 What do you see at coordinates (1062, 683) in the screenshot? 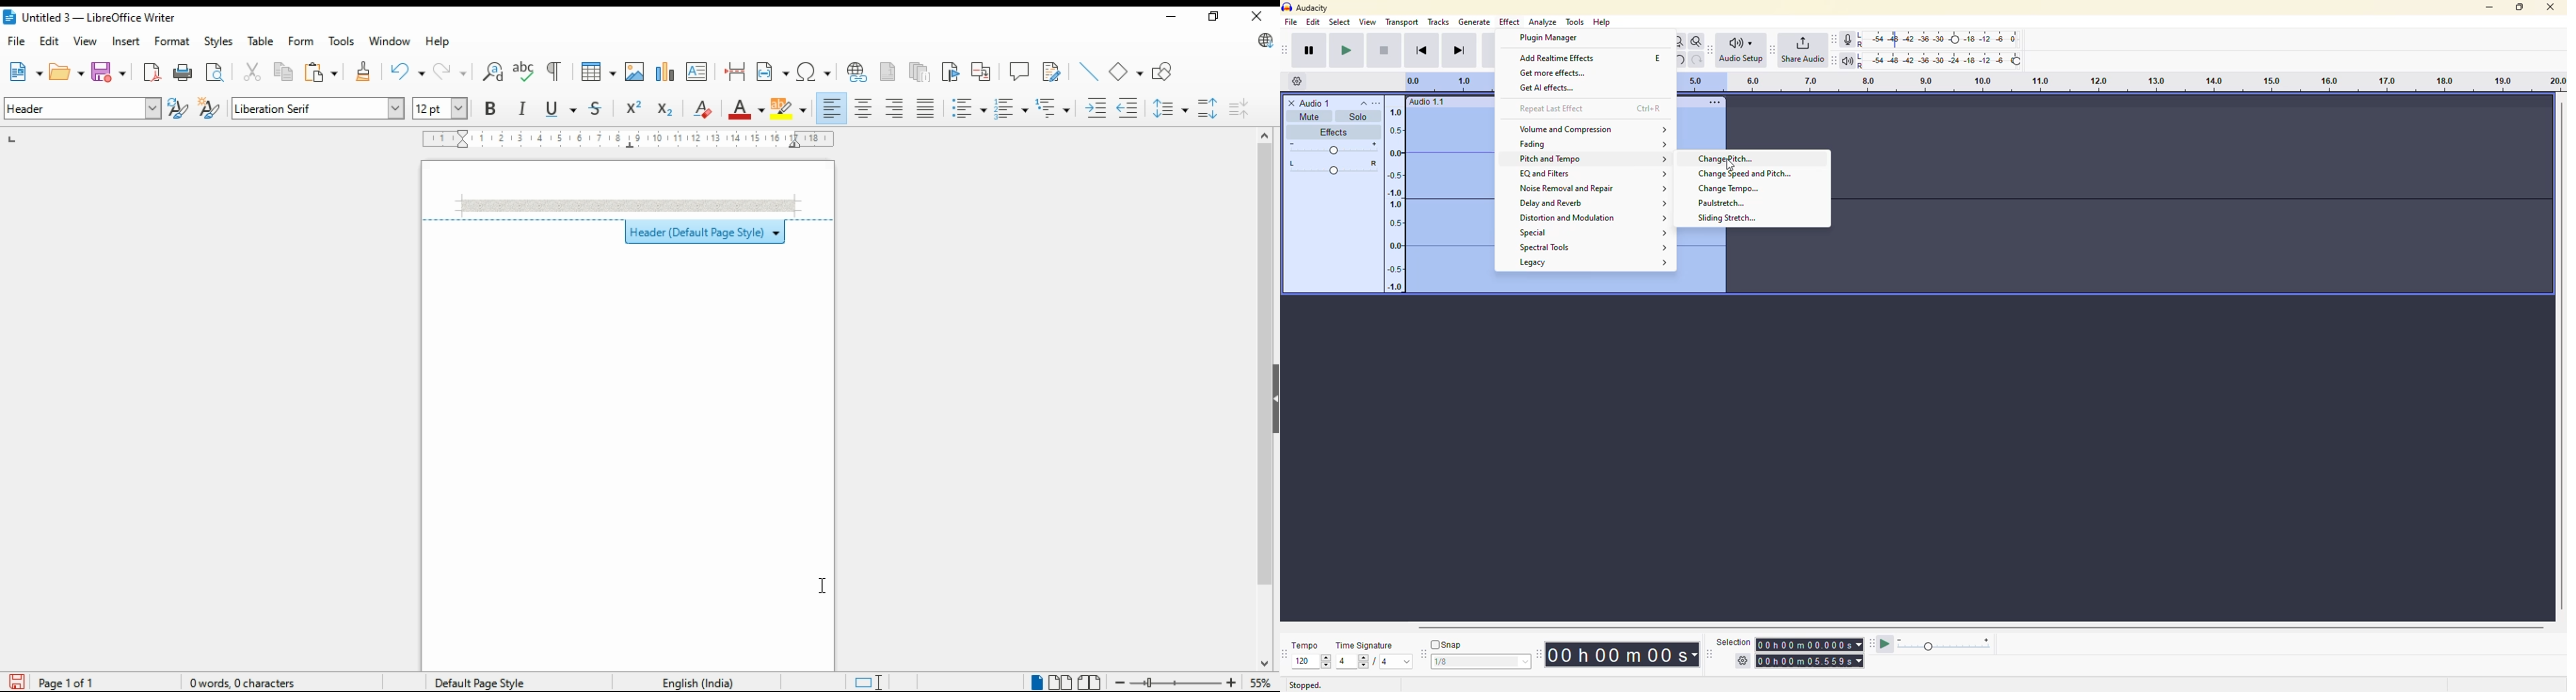
I see `multipage view` at bounding box center [1062, 683].